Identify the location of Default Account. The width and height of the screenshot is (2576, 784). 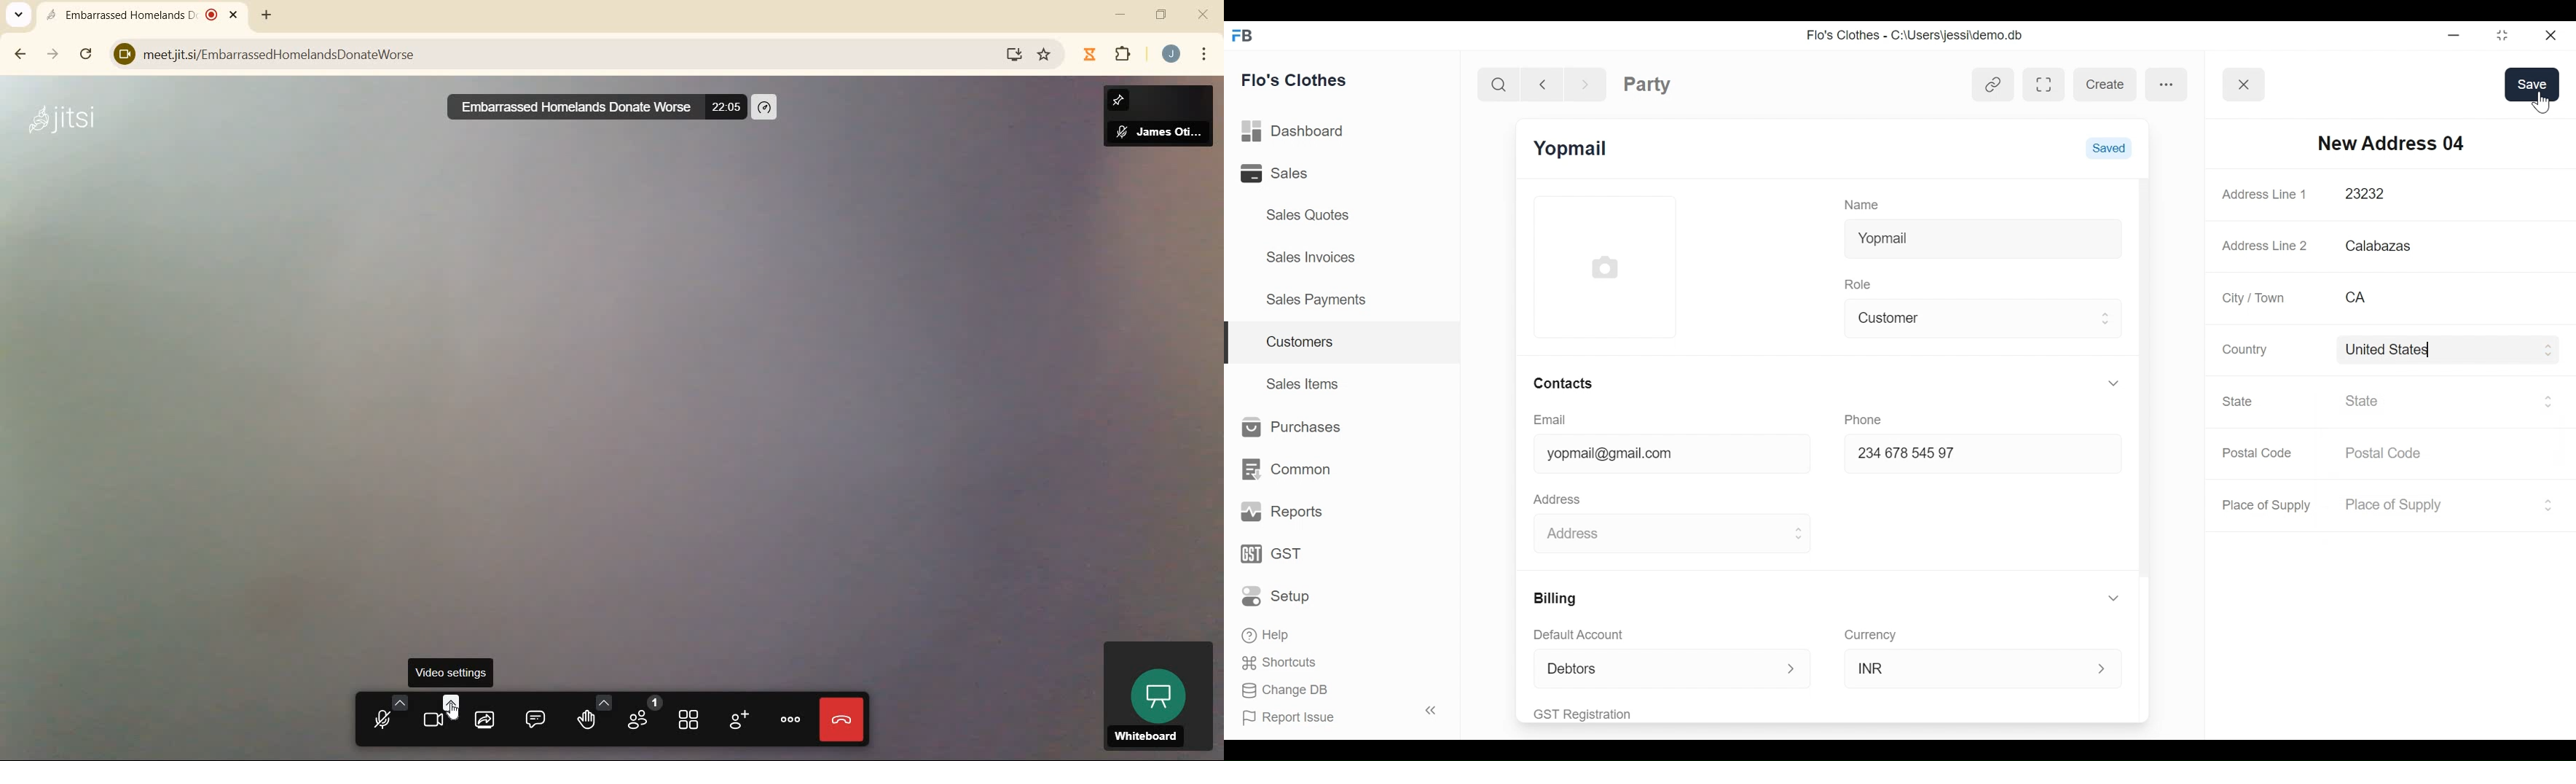
(1588, 634).